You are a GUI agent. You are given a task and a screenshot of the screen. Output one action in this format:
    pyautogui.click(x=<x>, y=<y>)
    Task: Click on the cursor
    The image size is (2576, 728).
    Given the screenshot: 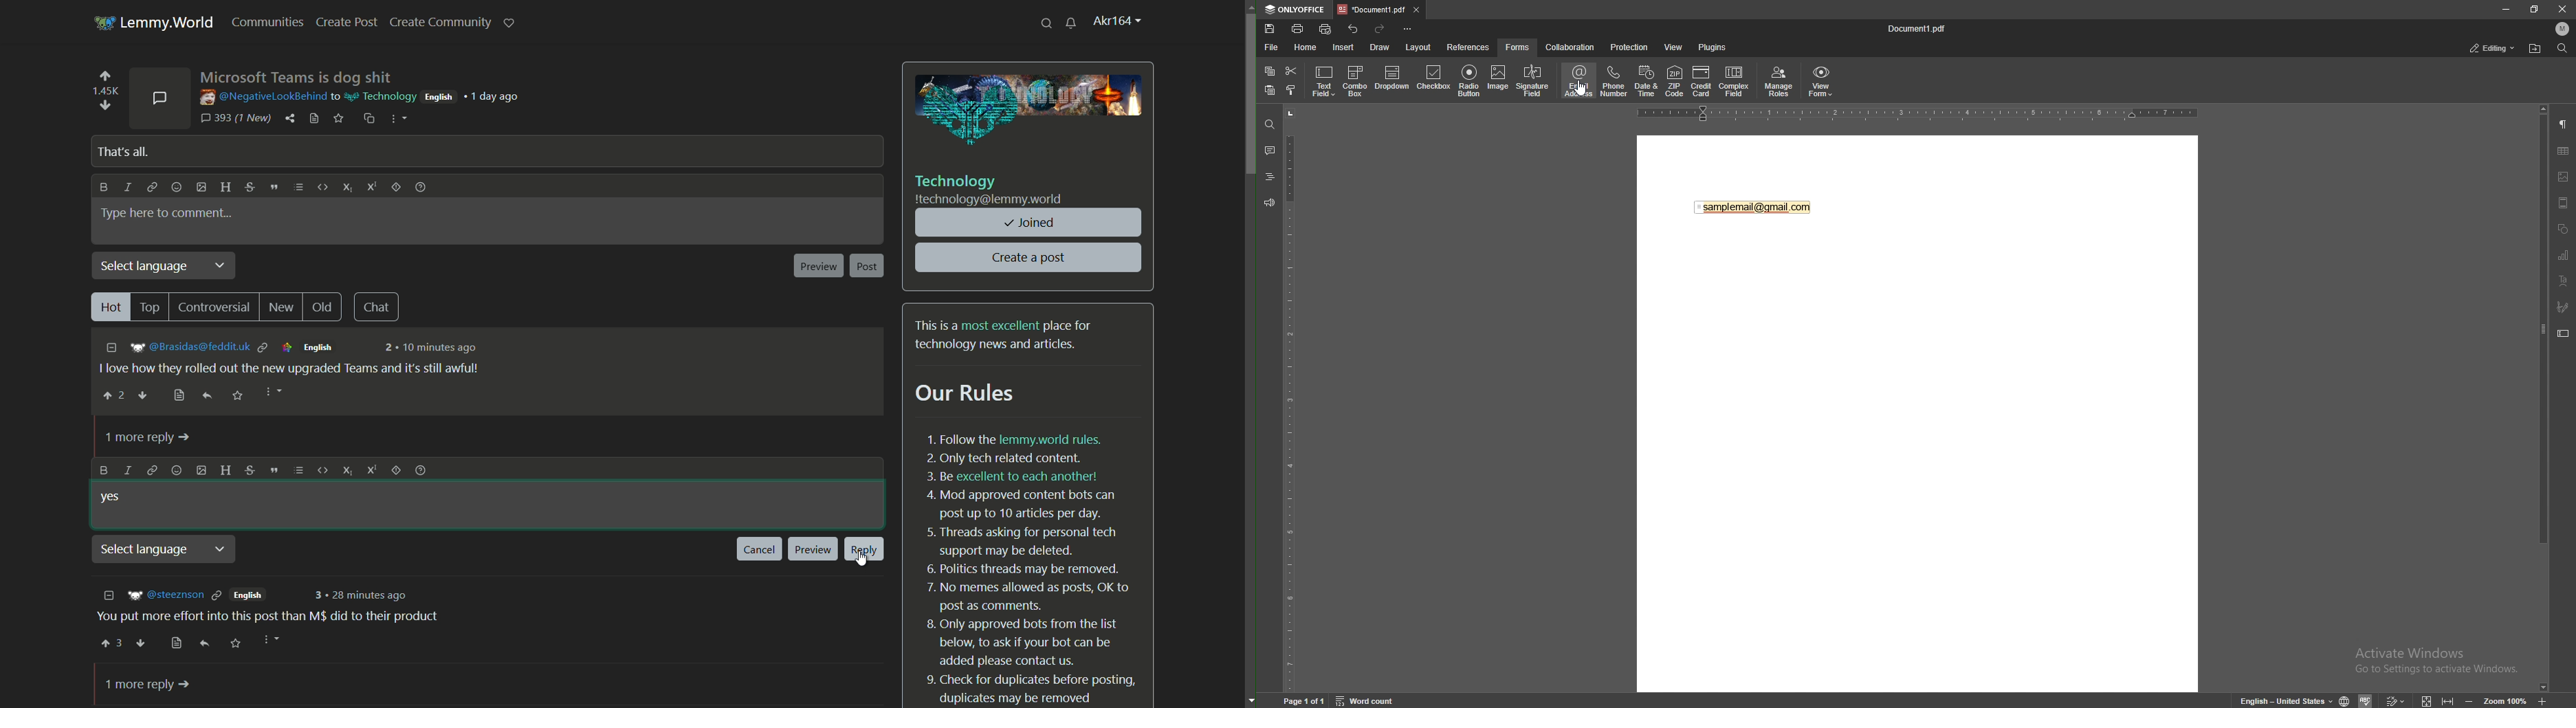 What is the action you would take?
    pyautogui.click(x=861, y=559)
    